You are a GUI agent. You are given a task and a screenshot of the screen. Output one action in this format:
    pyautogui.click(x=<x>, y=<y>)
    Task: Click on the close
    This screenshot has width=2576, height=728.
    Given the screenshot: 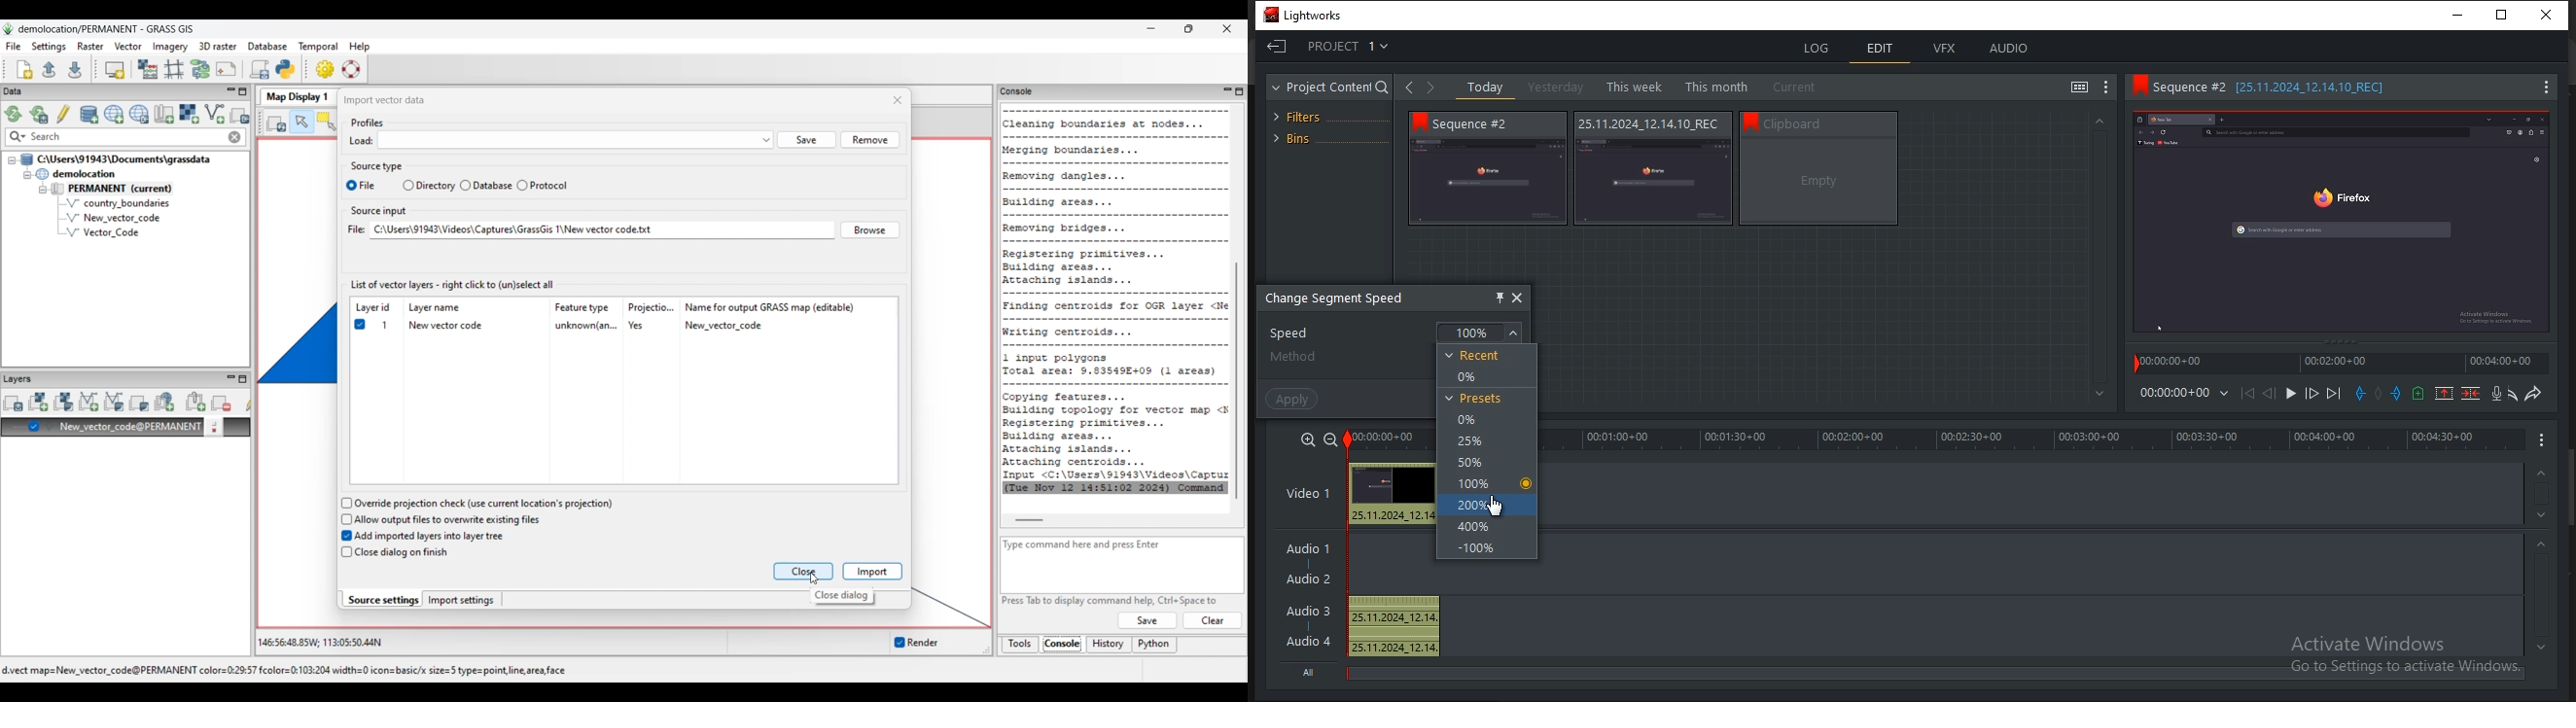 What is the action you would take?
    pyautogui.click(x=1519, y=298)
    